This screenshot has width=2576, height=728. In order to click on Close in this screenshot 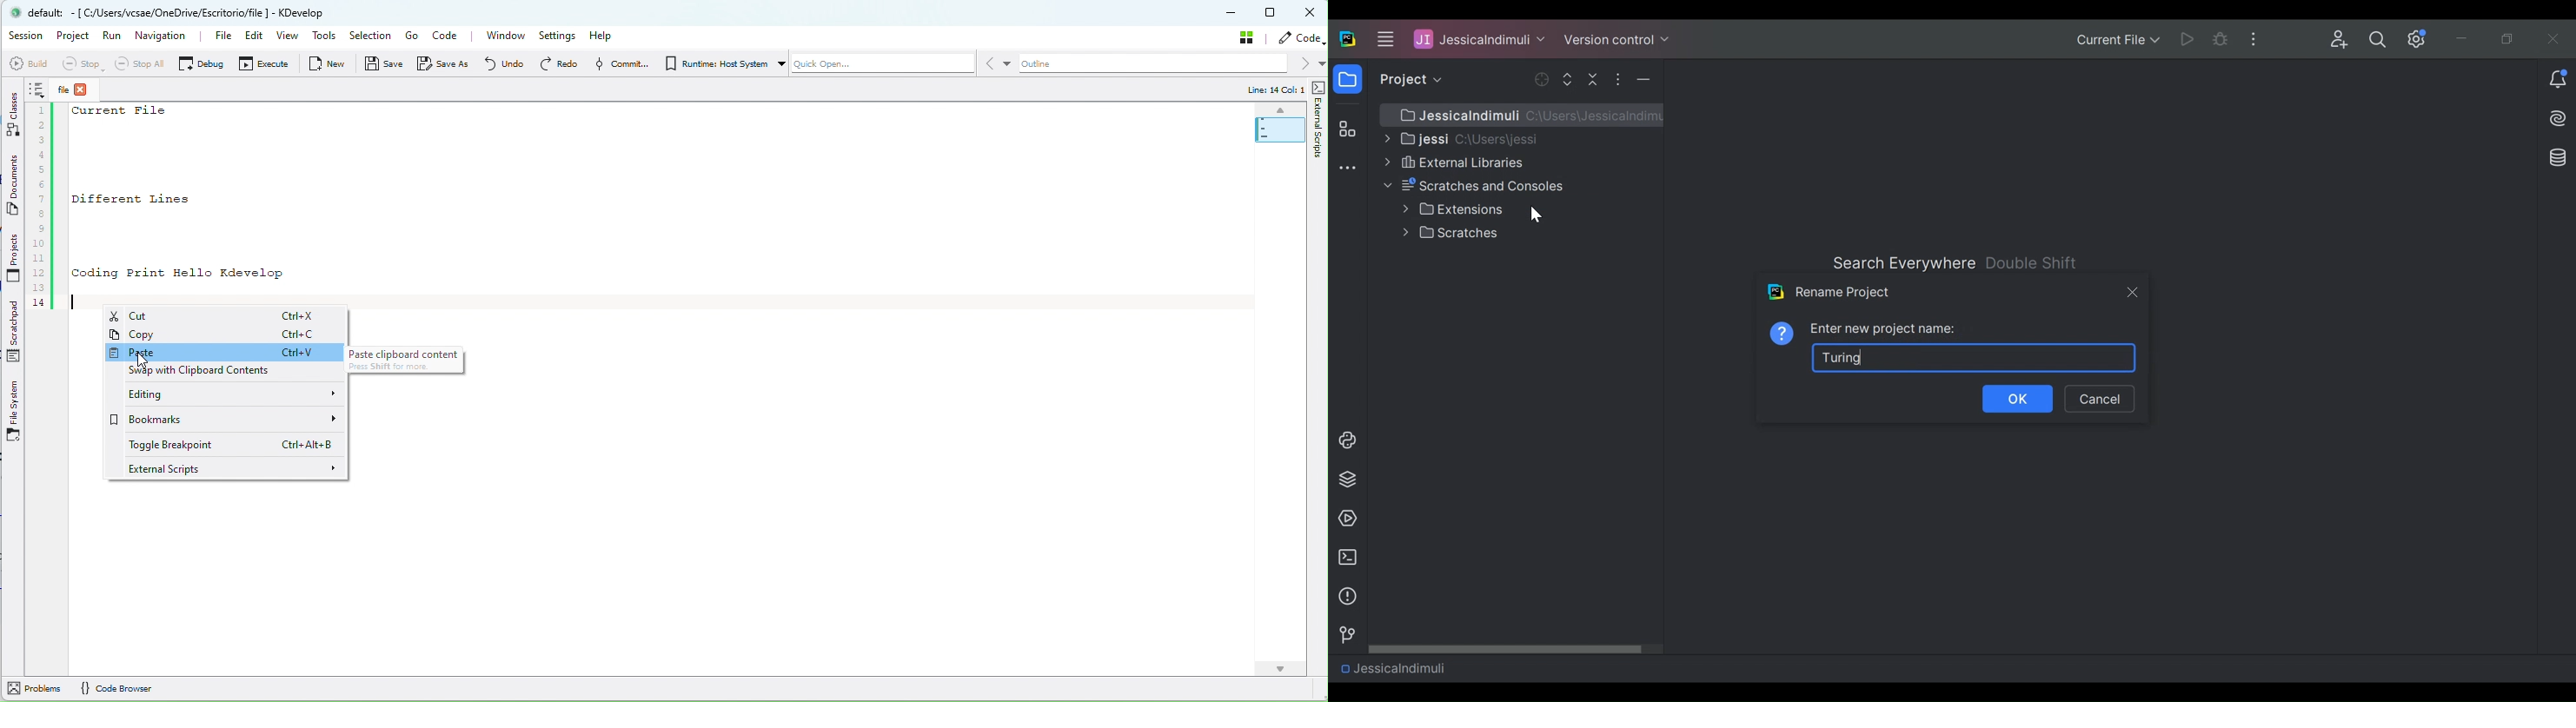, I will do `click(2131, 291)`.